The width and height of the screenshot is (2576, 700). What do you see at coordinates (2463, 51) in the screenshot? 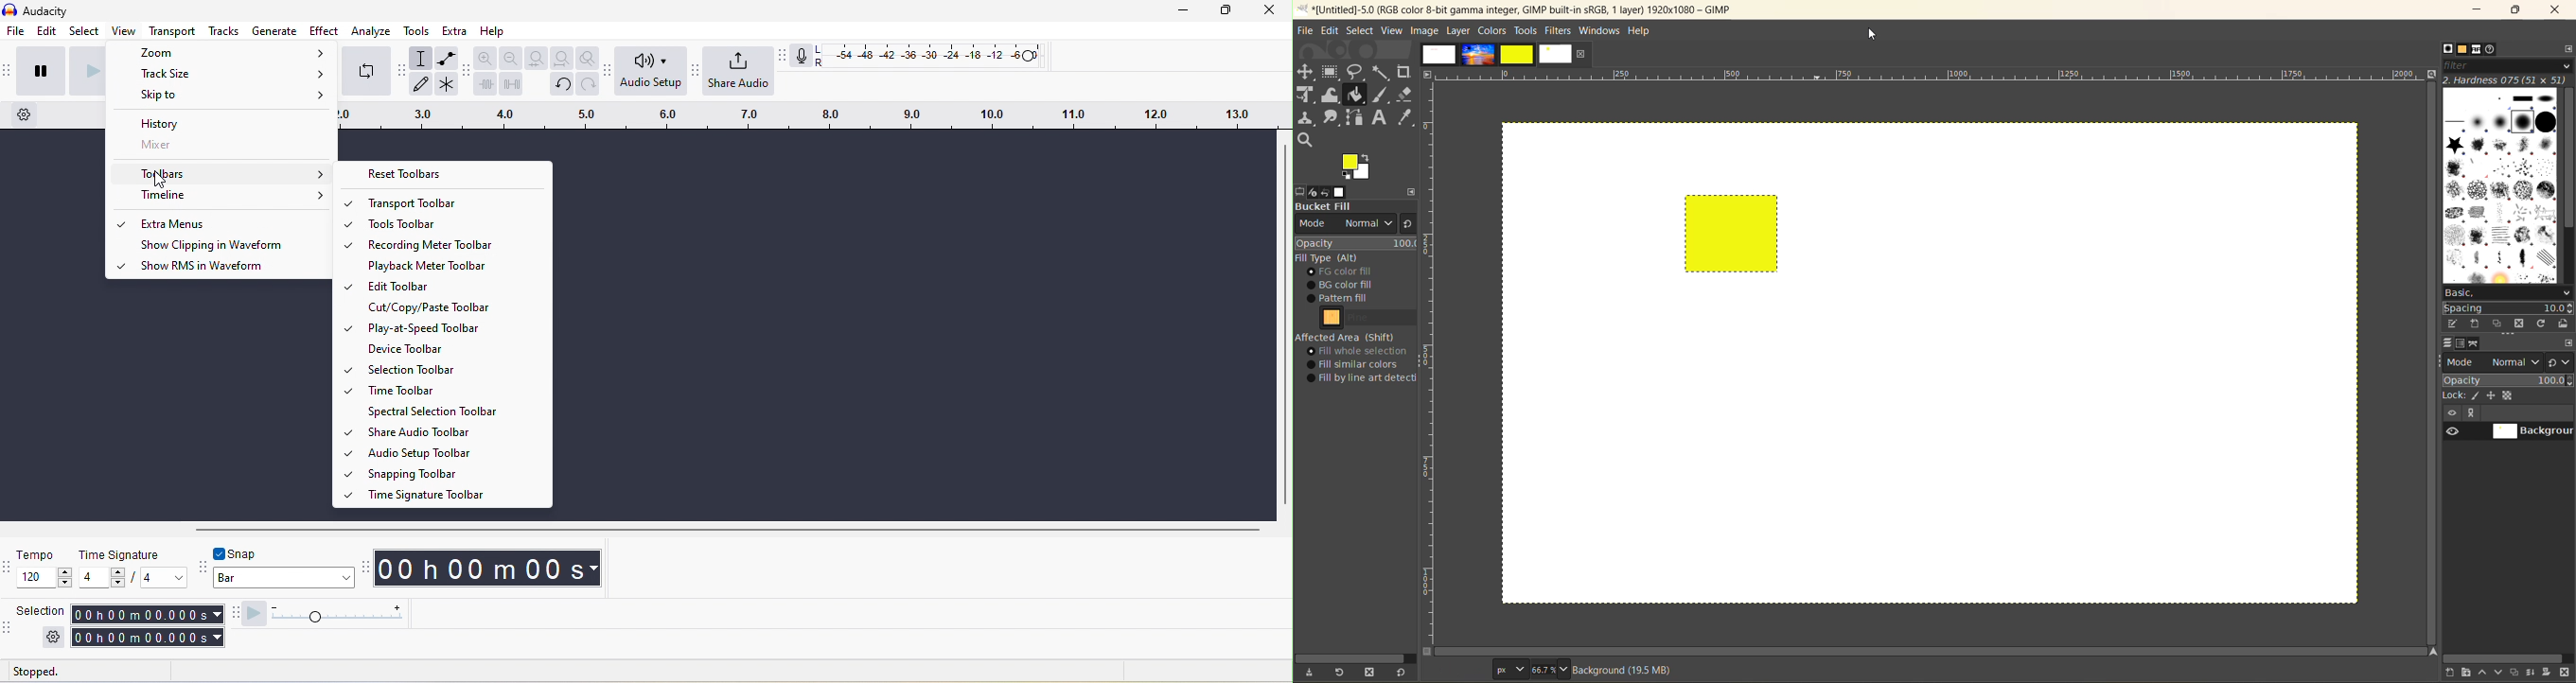
I see `patterns` at bounding box center [2463, 51].